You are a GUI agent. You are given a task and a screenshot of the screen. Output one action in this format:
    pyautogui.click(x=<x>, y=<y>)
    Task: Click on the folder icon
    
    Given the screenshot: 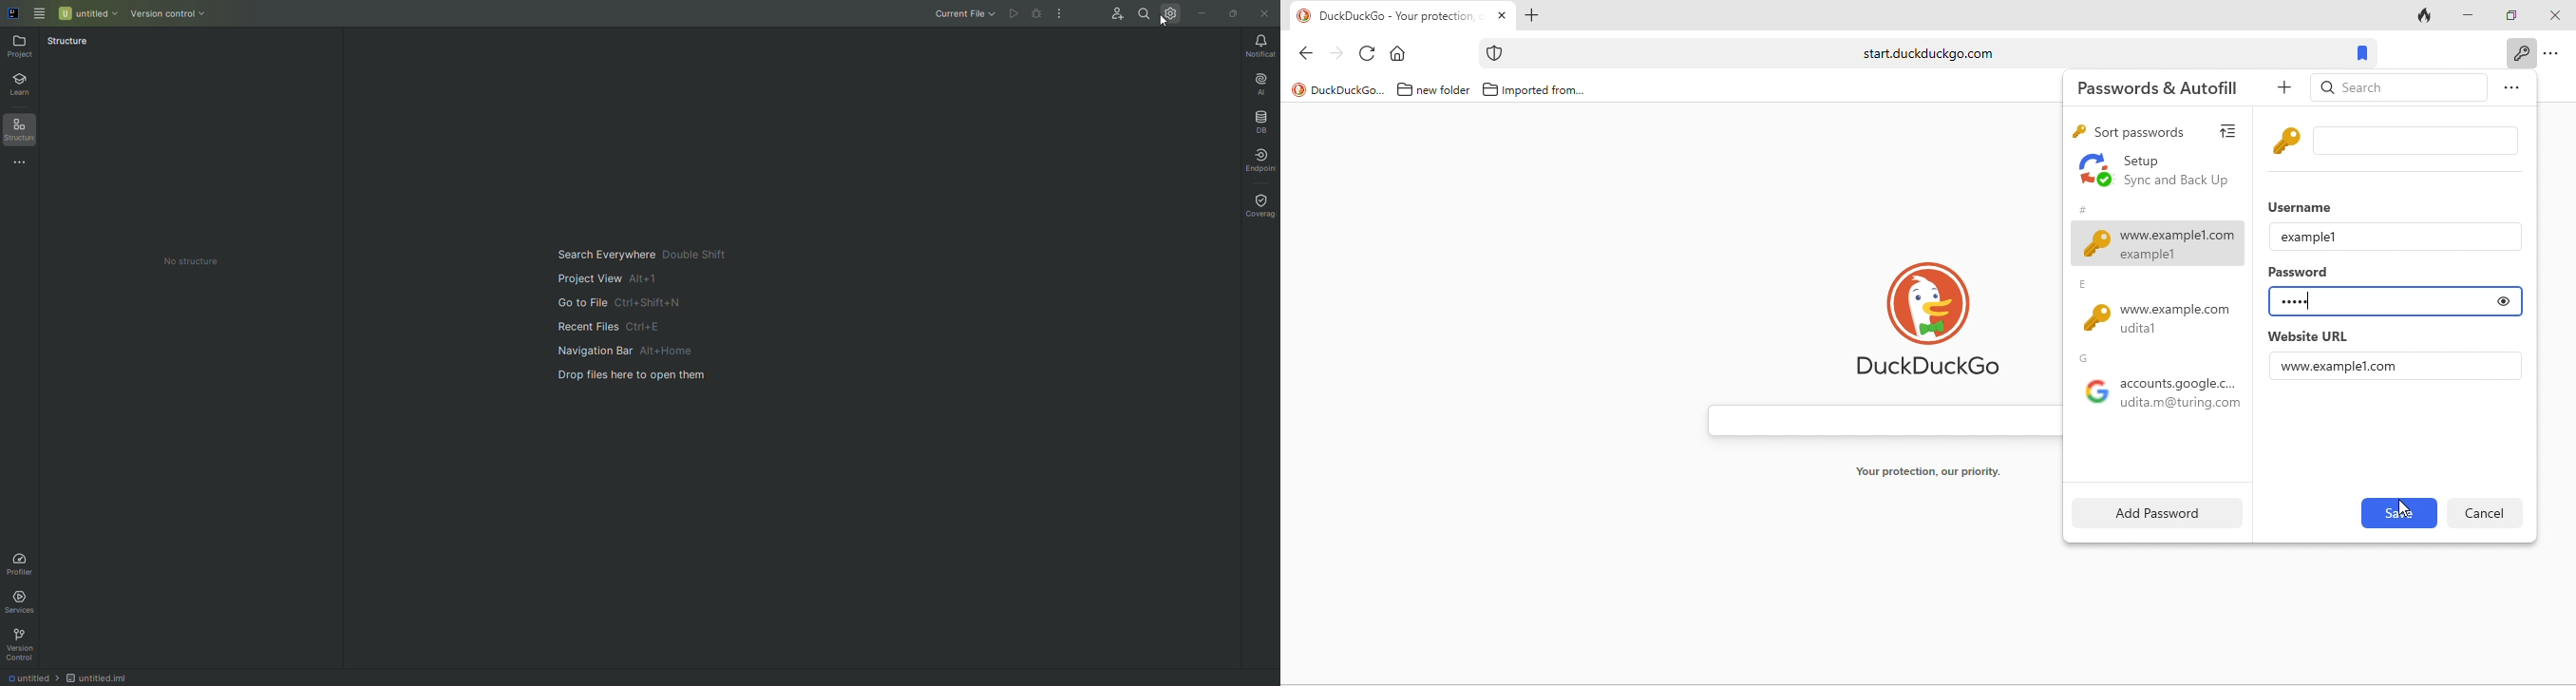 What is the action you would take?
    pyautogui.click(x=1405, y=89)
    